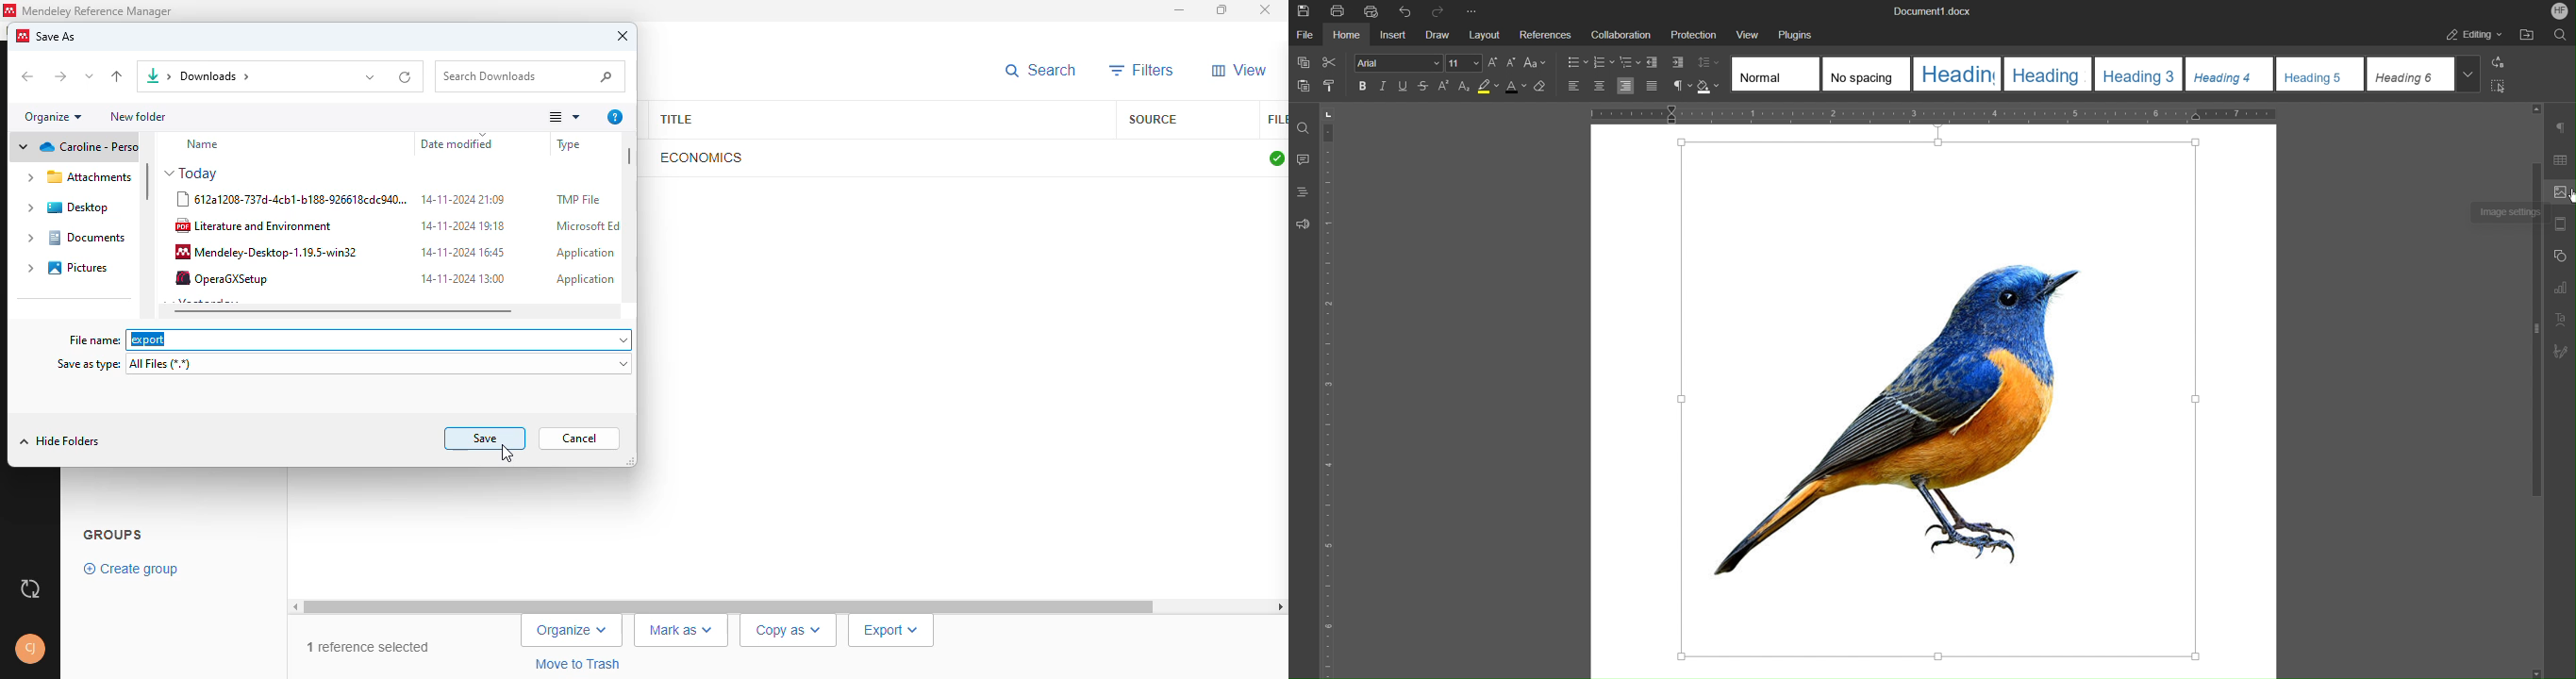 Image resolution: width=2576 pixels, height=700 pixels. Describe the element at coordinates (623, 35) in the screenshot. I see `close` at that location.